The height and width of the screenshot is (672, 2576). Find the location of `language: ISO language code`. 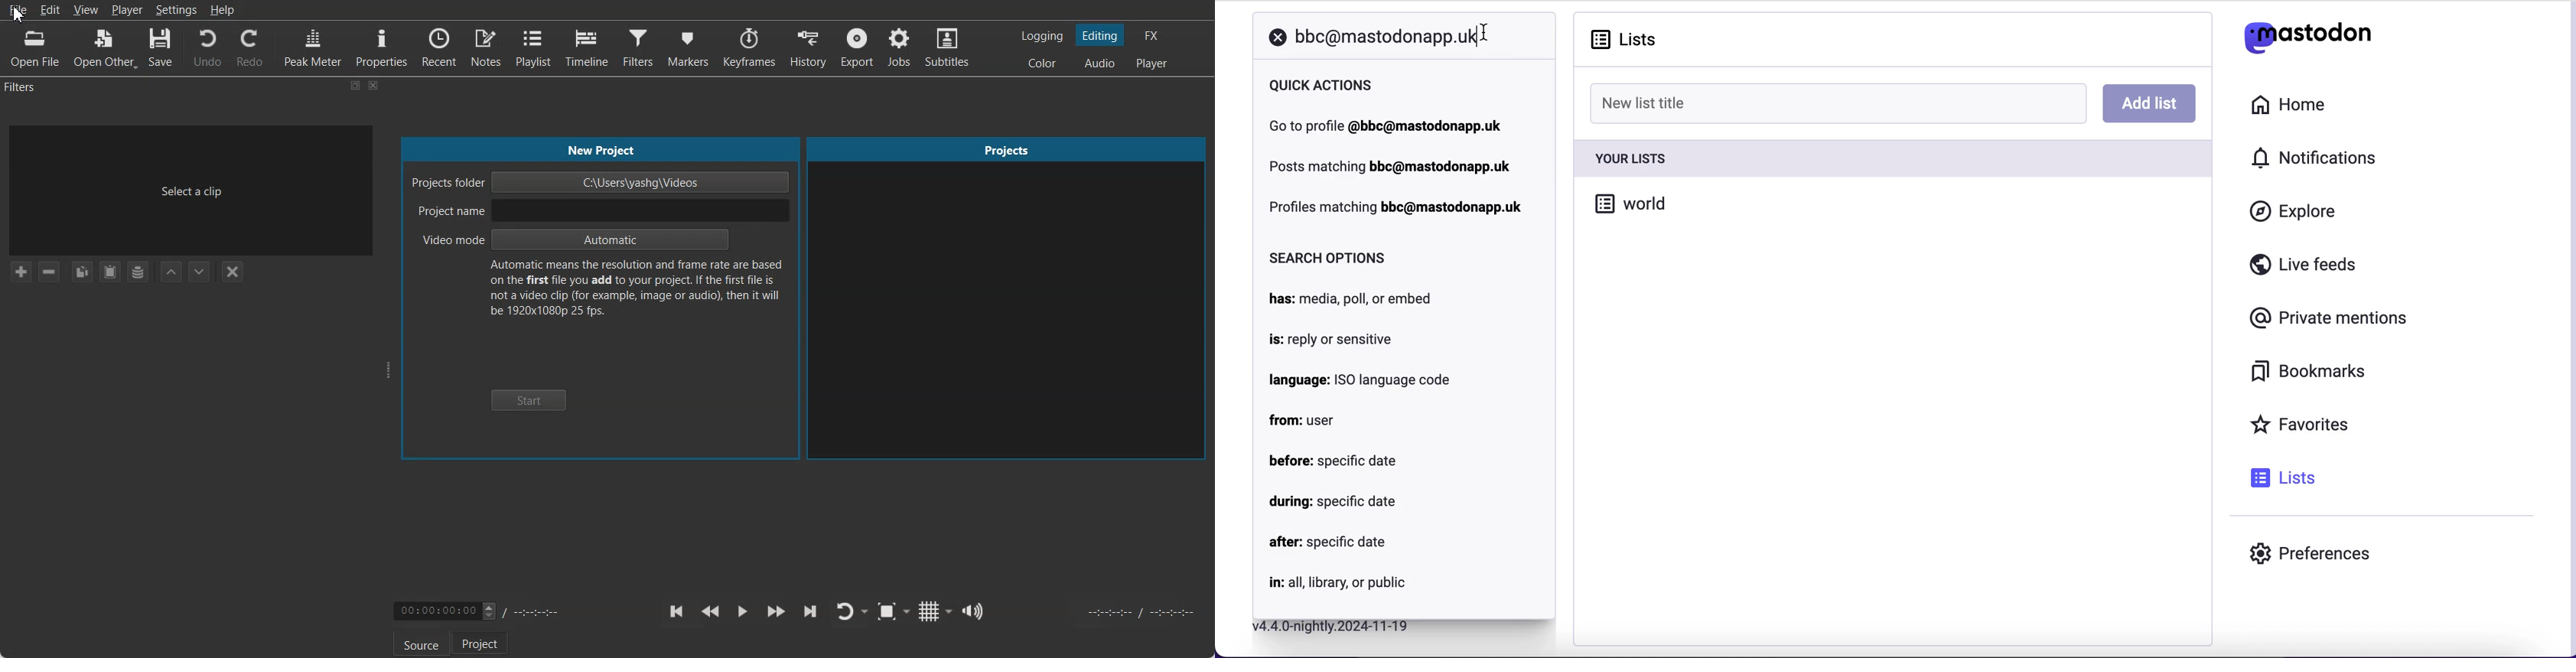

language: ISO language code is located at coordinates (1360, 380).